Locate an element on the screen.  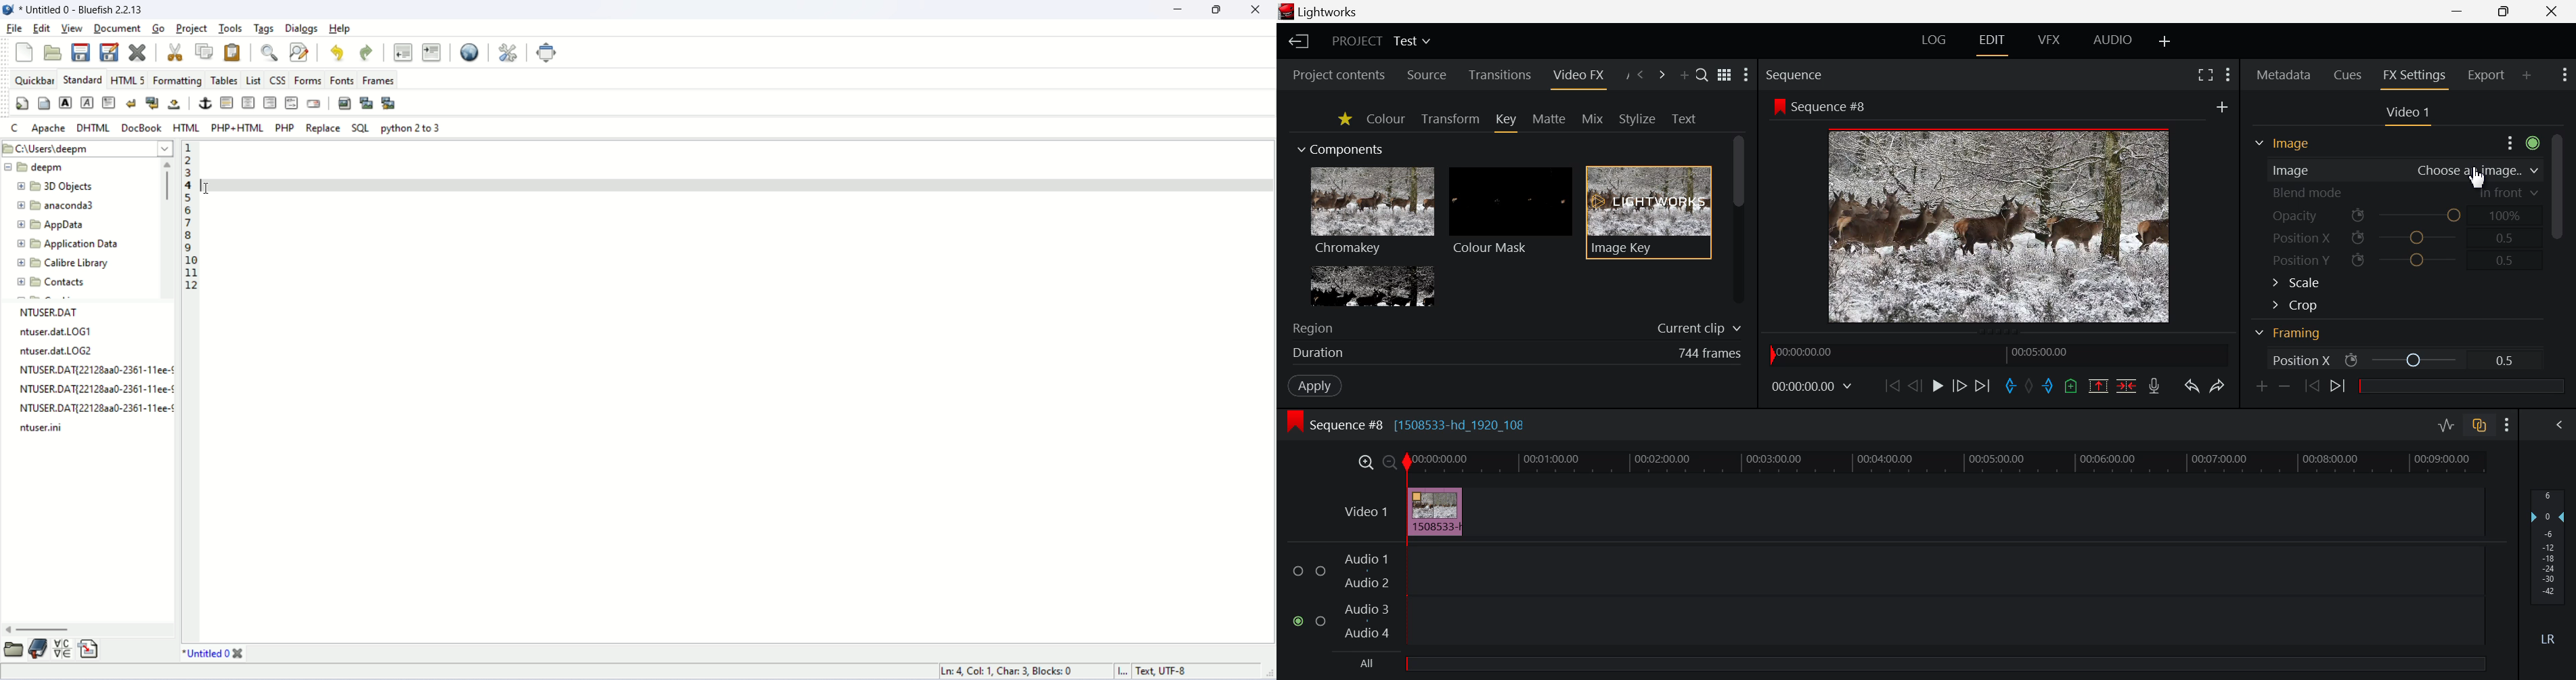
css is located at coordinates (277, 81).